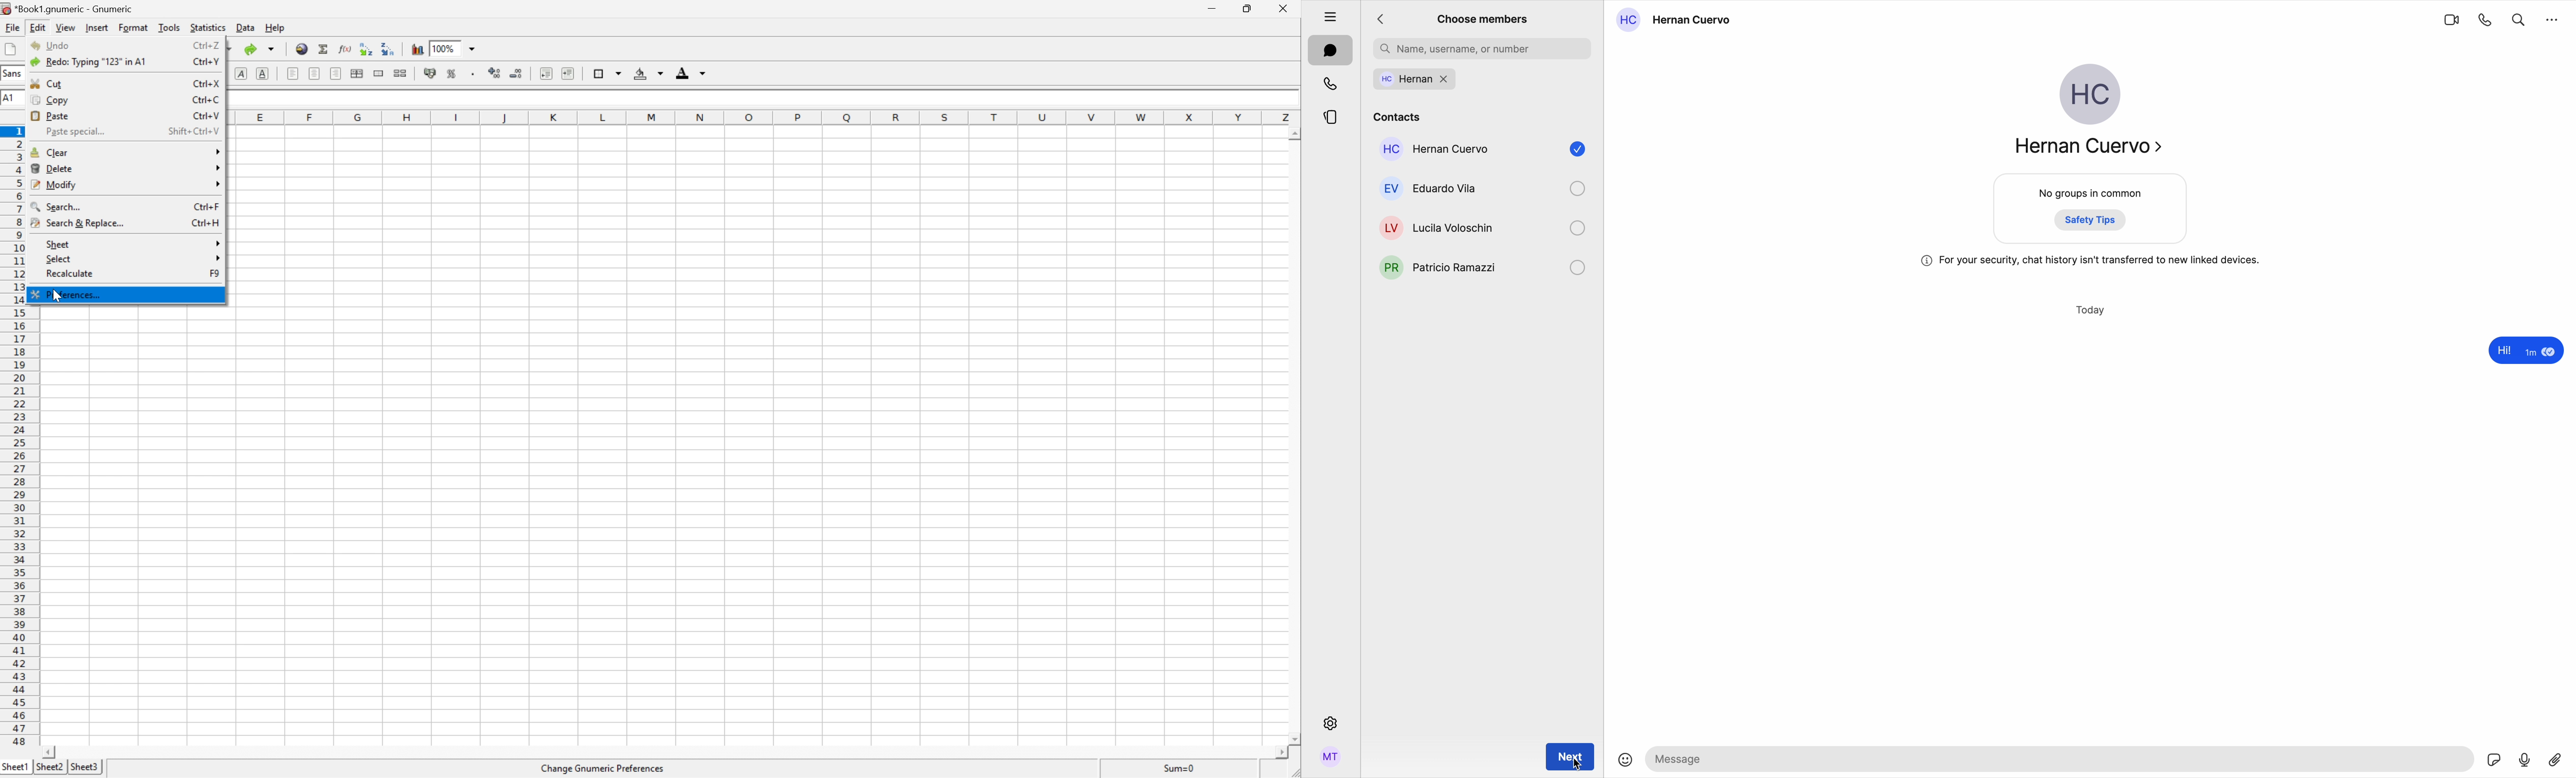  What do you see at coordinates (1437, 188) in the screenshot?
I see `eduardo vila` at bounding box center [1437, 188].